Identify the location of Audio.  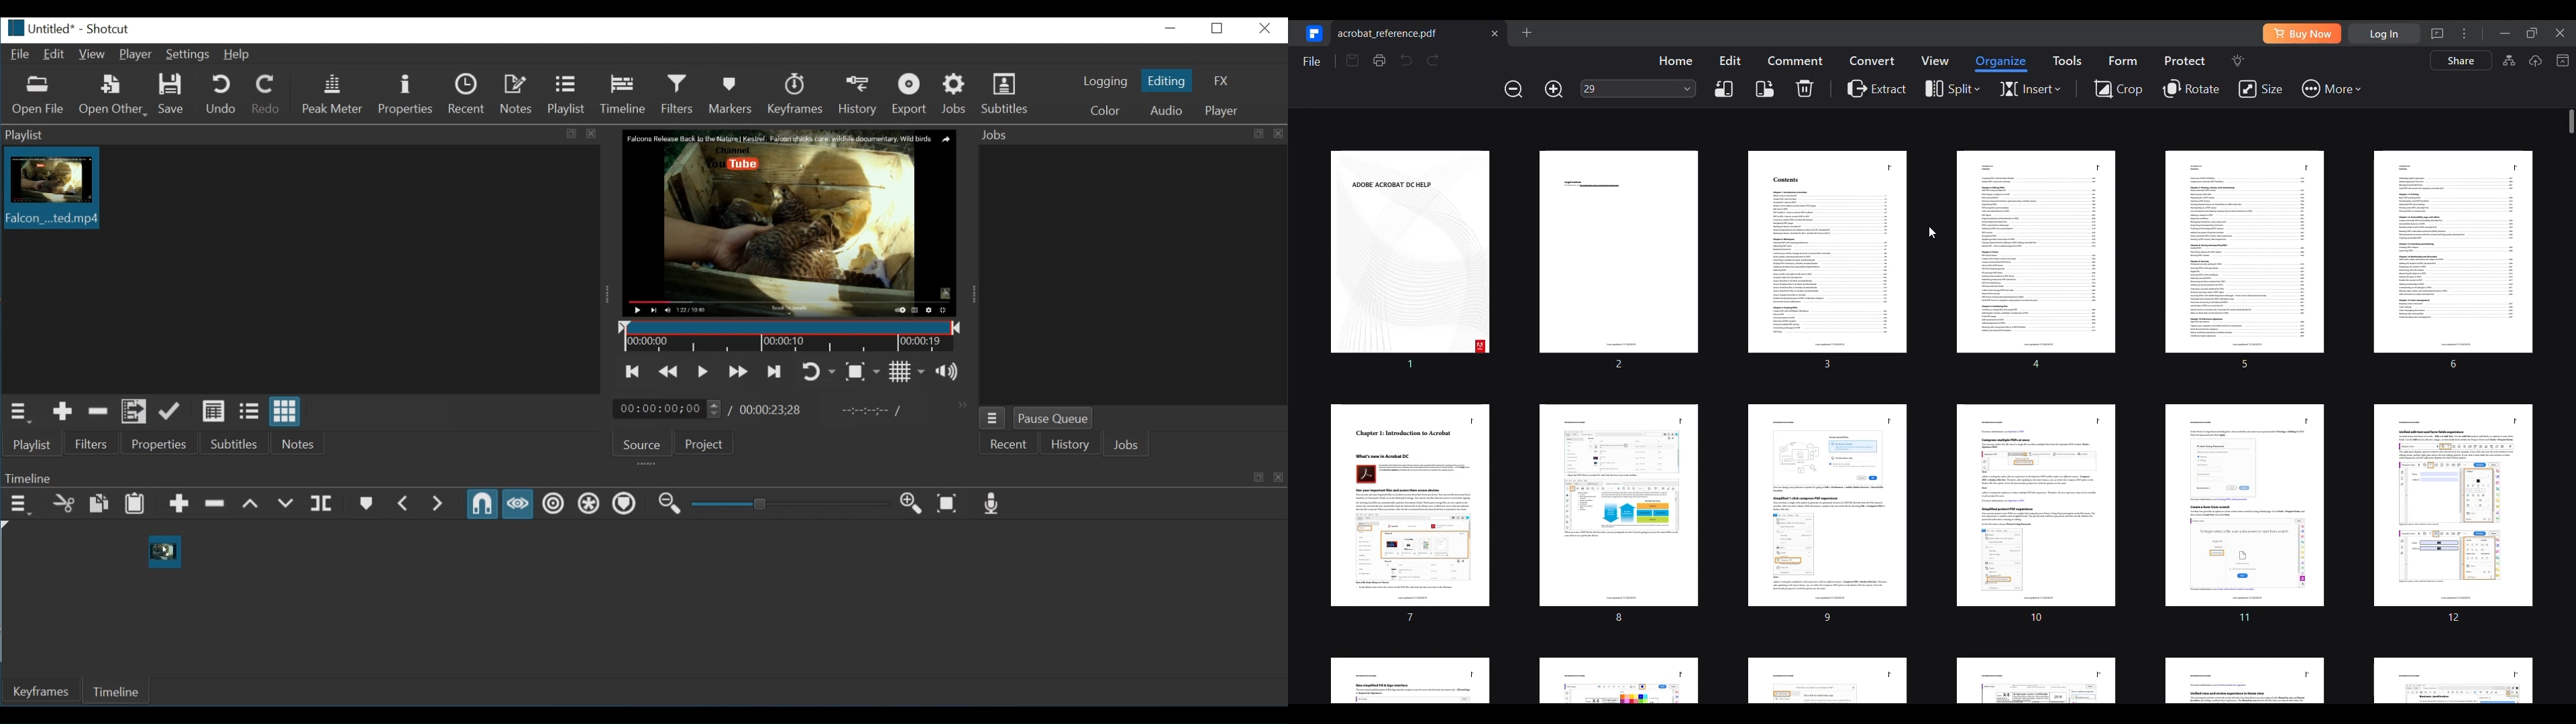
(1165, 110).